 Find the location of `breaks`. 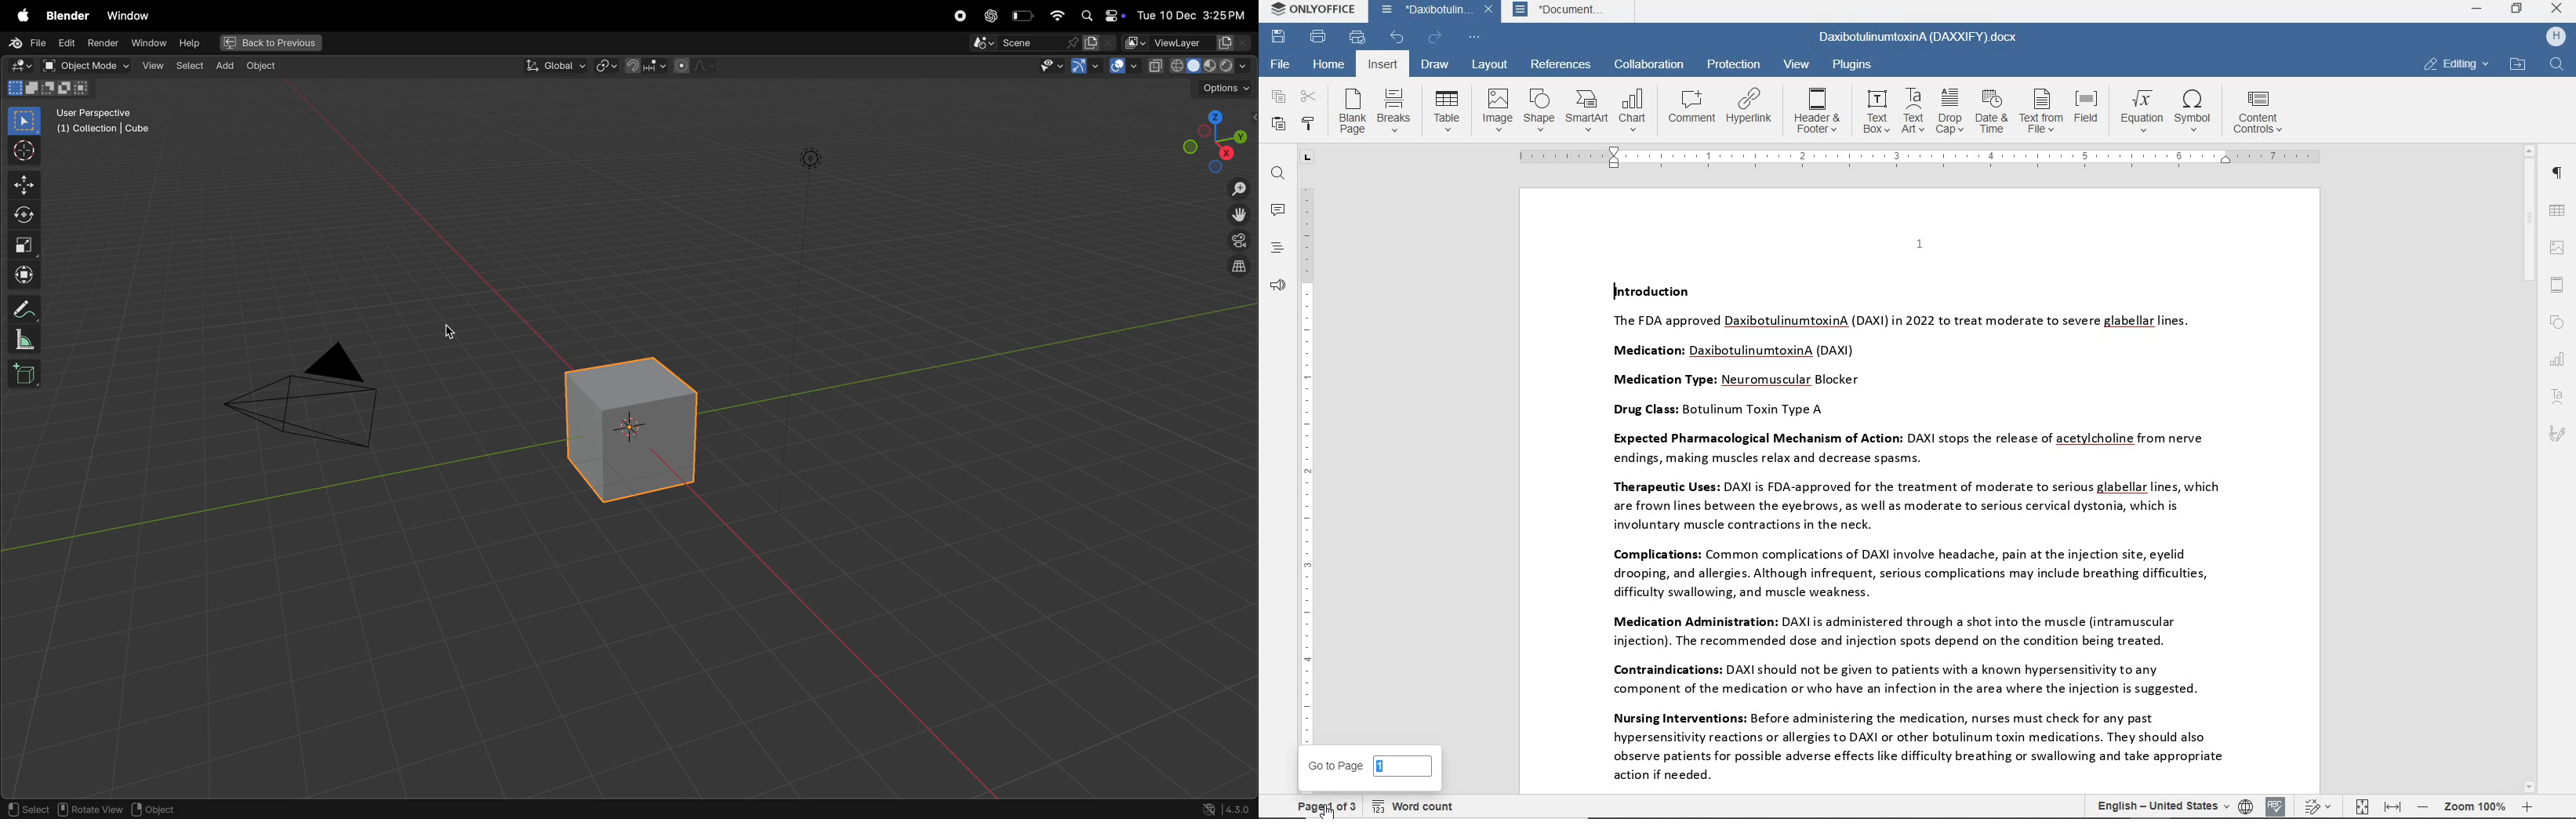

breaks is located at coordinates (1393, 109).